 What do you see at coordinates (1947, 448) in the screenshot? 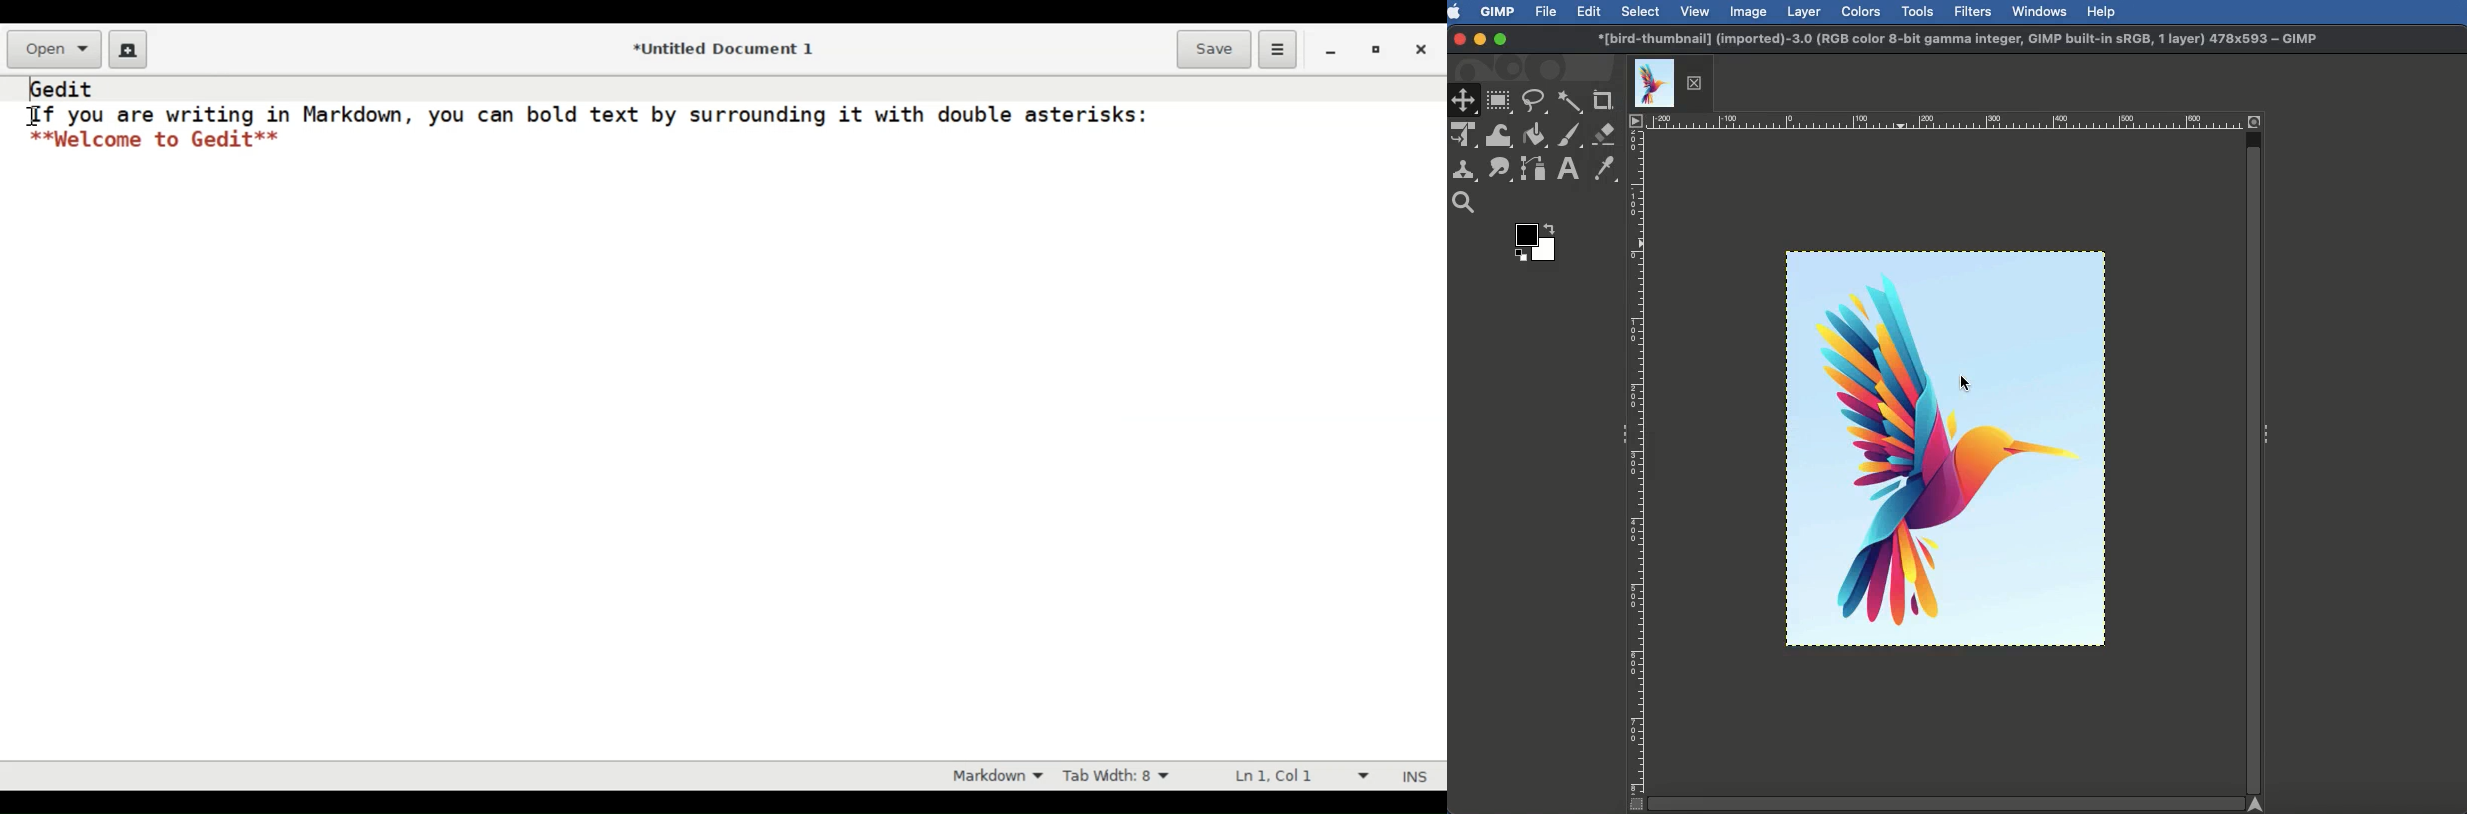
I see `resized Image` at bounding box center [1947, 448].